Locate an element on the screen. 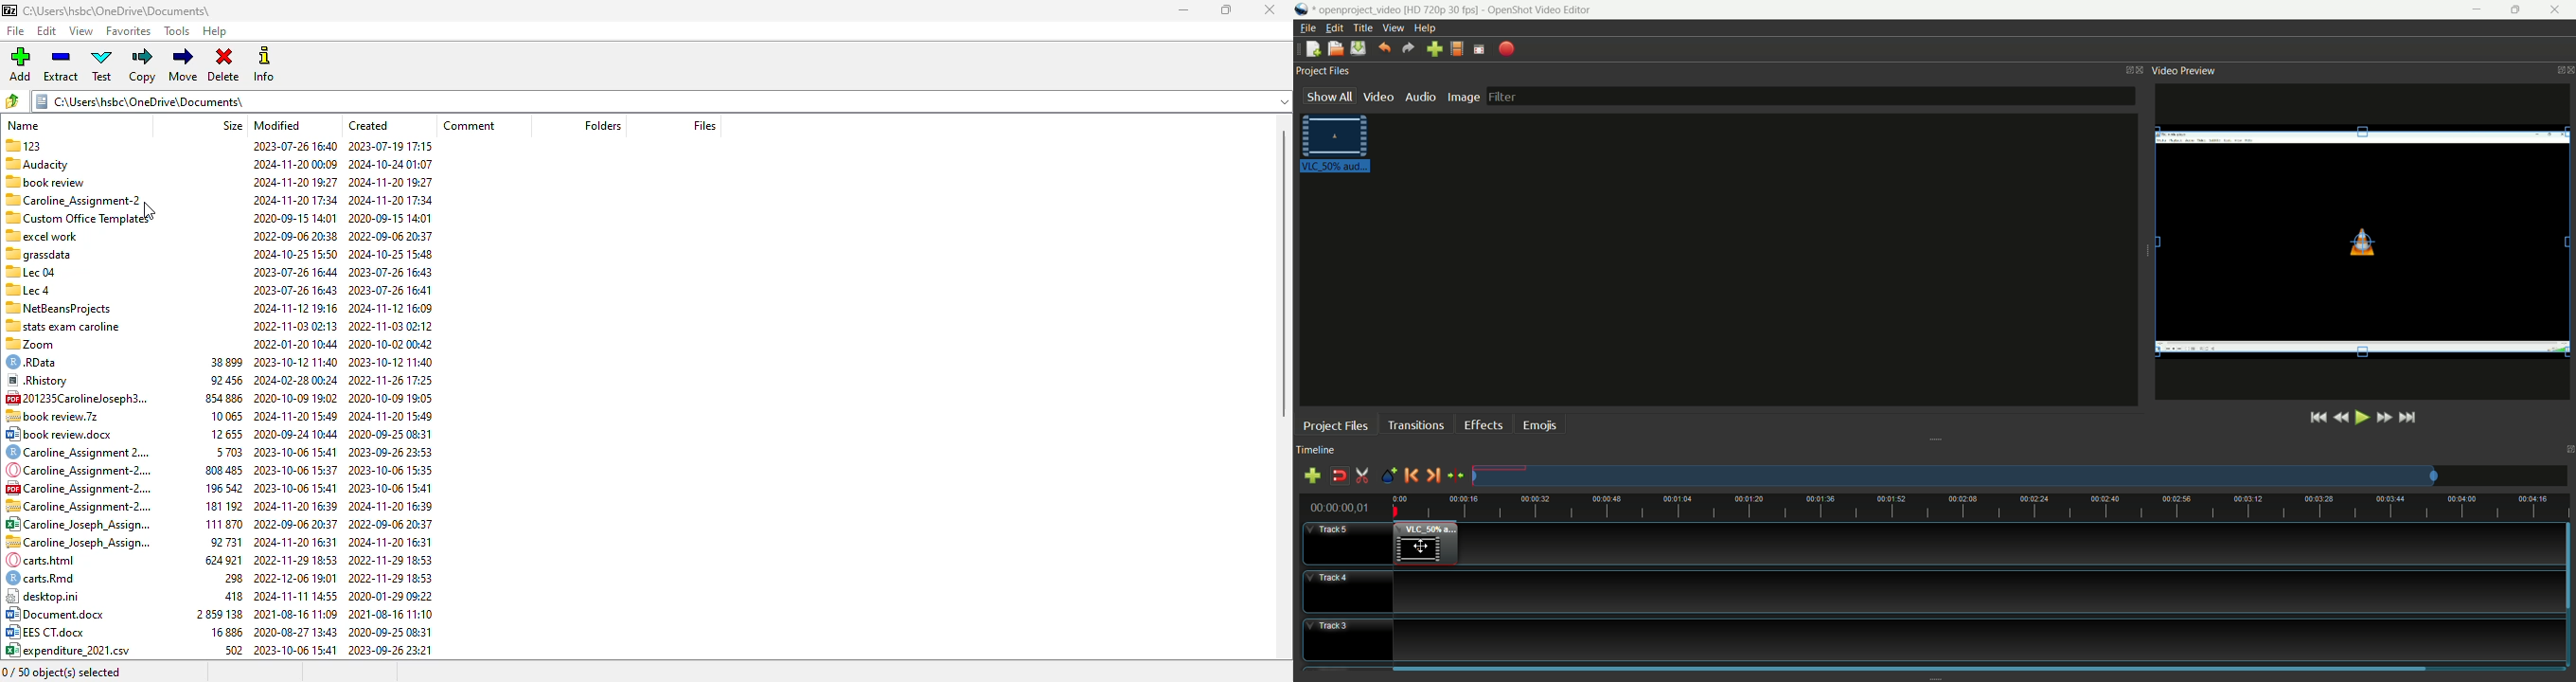 Image resolution: width=2576 pixels, height=700 pixels. emojis is located at coordinates (1540, 423).